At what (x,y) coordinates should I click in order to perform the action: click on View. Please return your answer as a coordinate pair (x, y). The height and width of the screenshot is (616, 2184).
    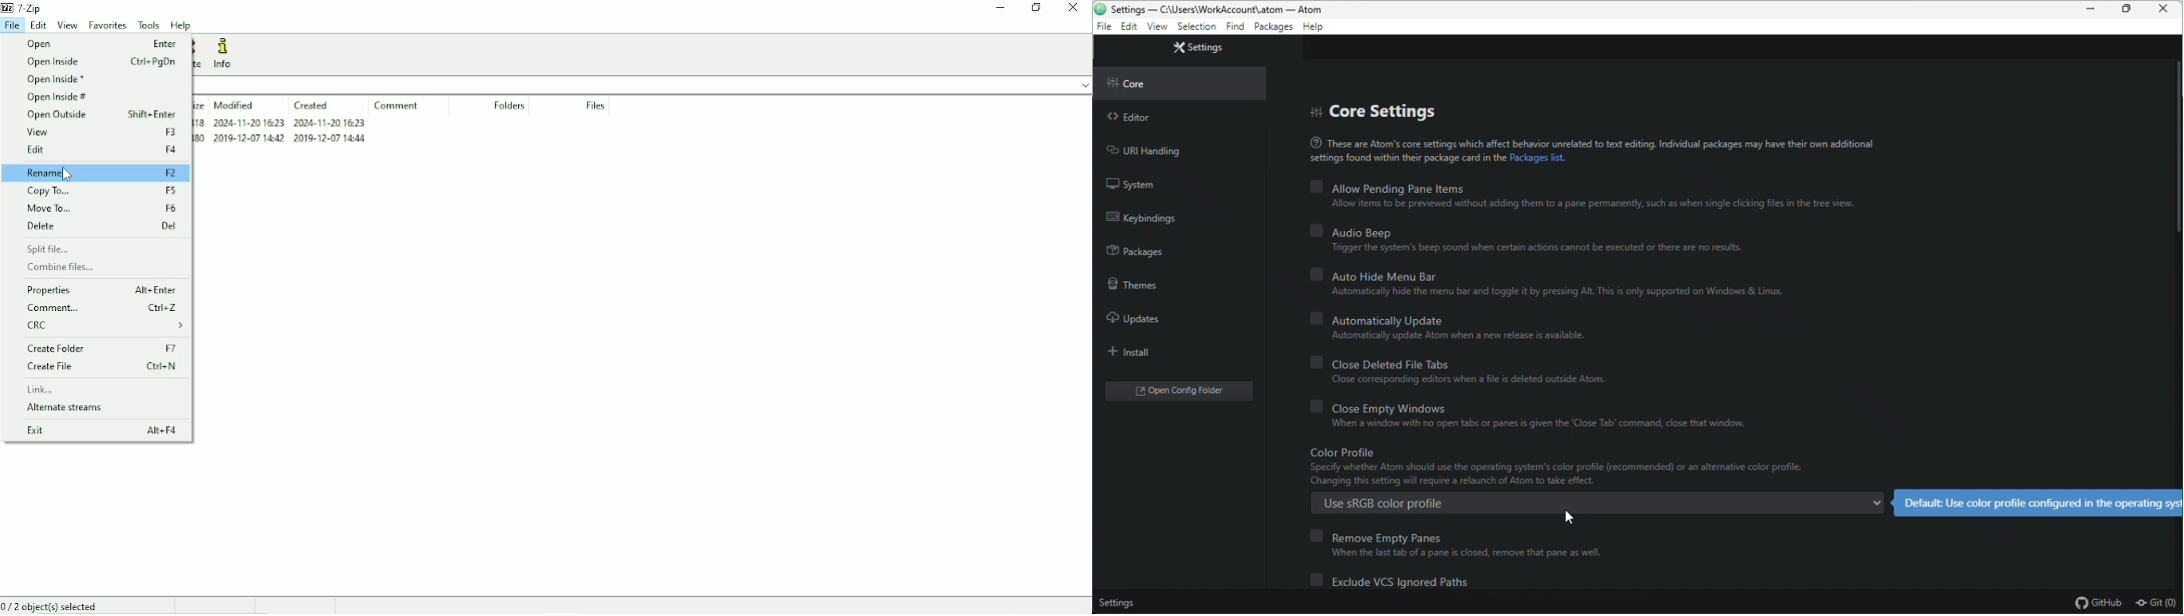
    Looking at the image, I should click on (67, 26).